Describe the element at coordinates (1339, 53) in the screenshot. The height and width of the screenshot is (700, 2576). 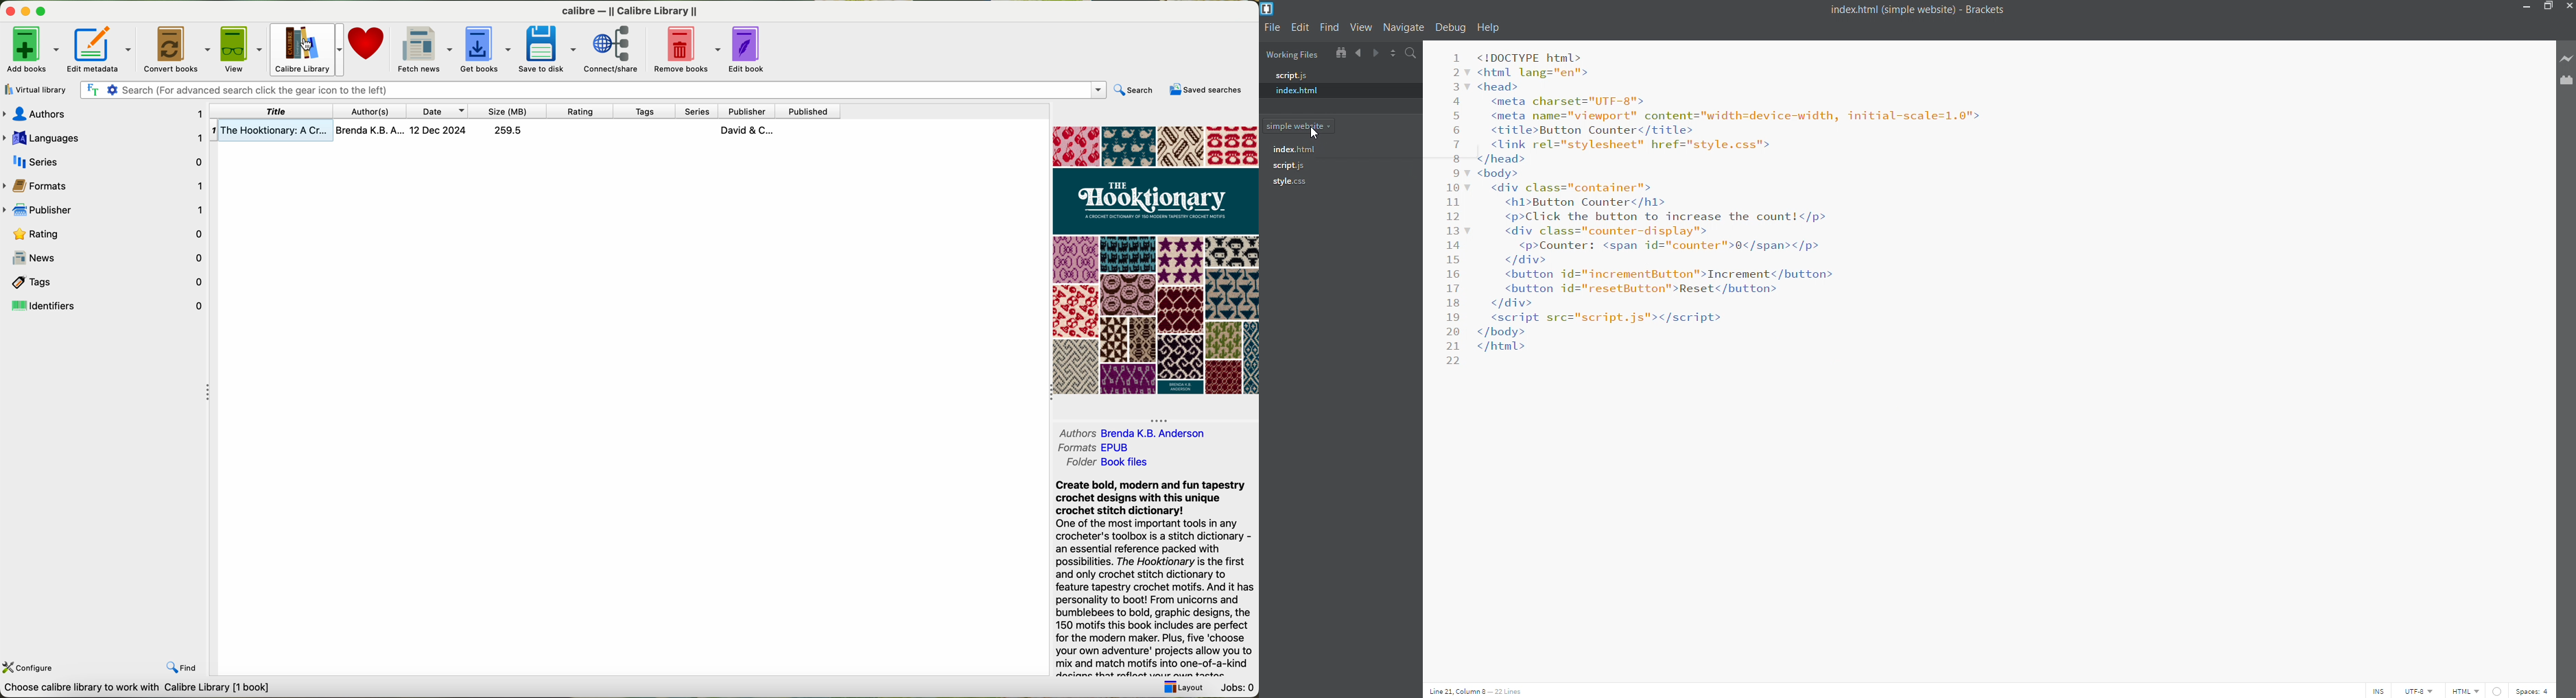
I see `show in file tree` at that location.